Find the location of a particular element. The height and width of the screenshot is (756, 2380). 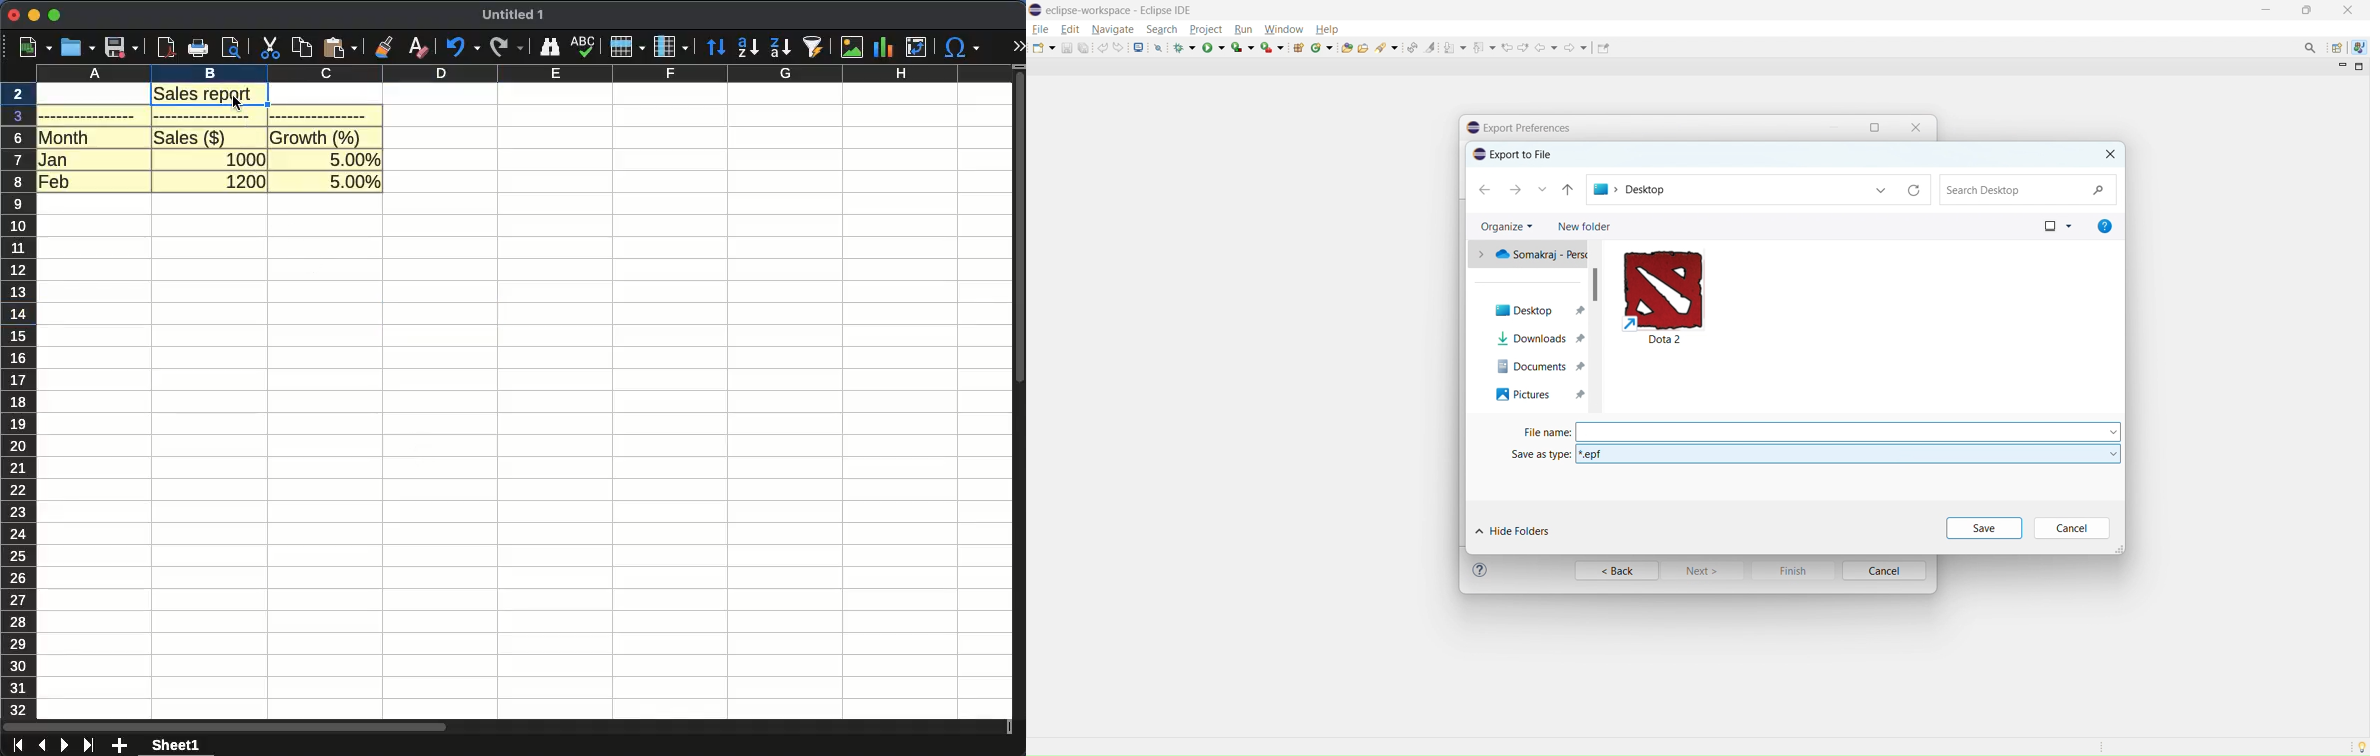

help is located at coordinates (1326, 29).